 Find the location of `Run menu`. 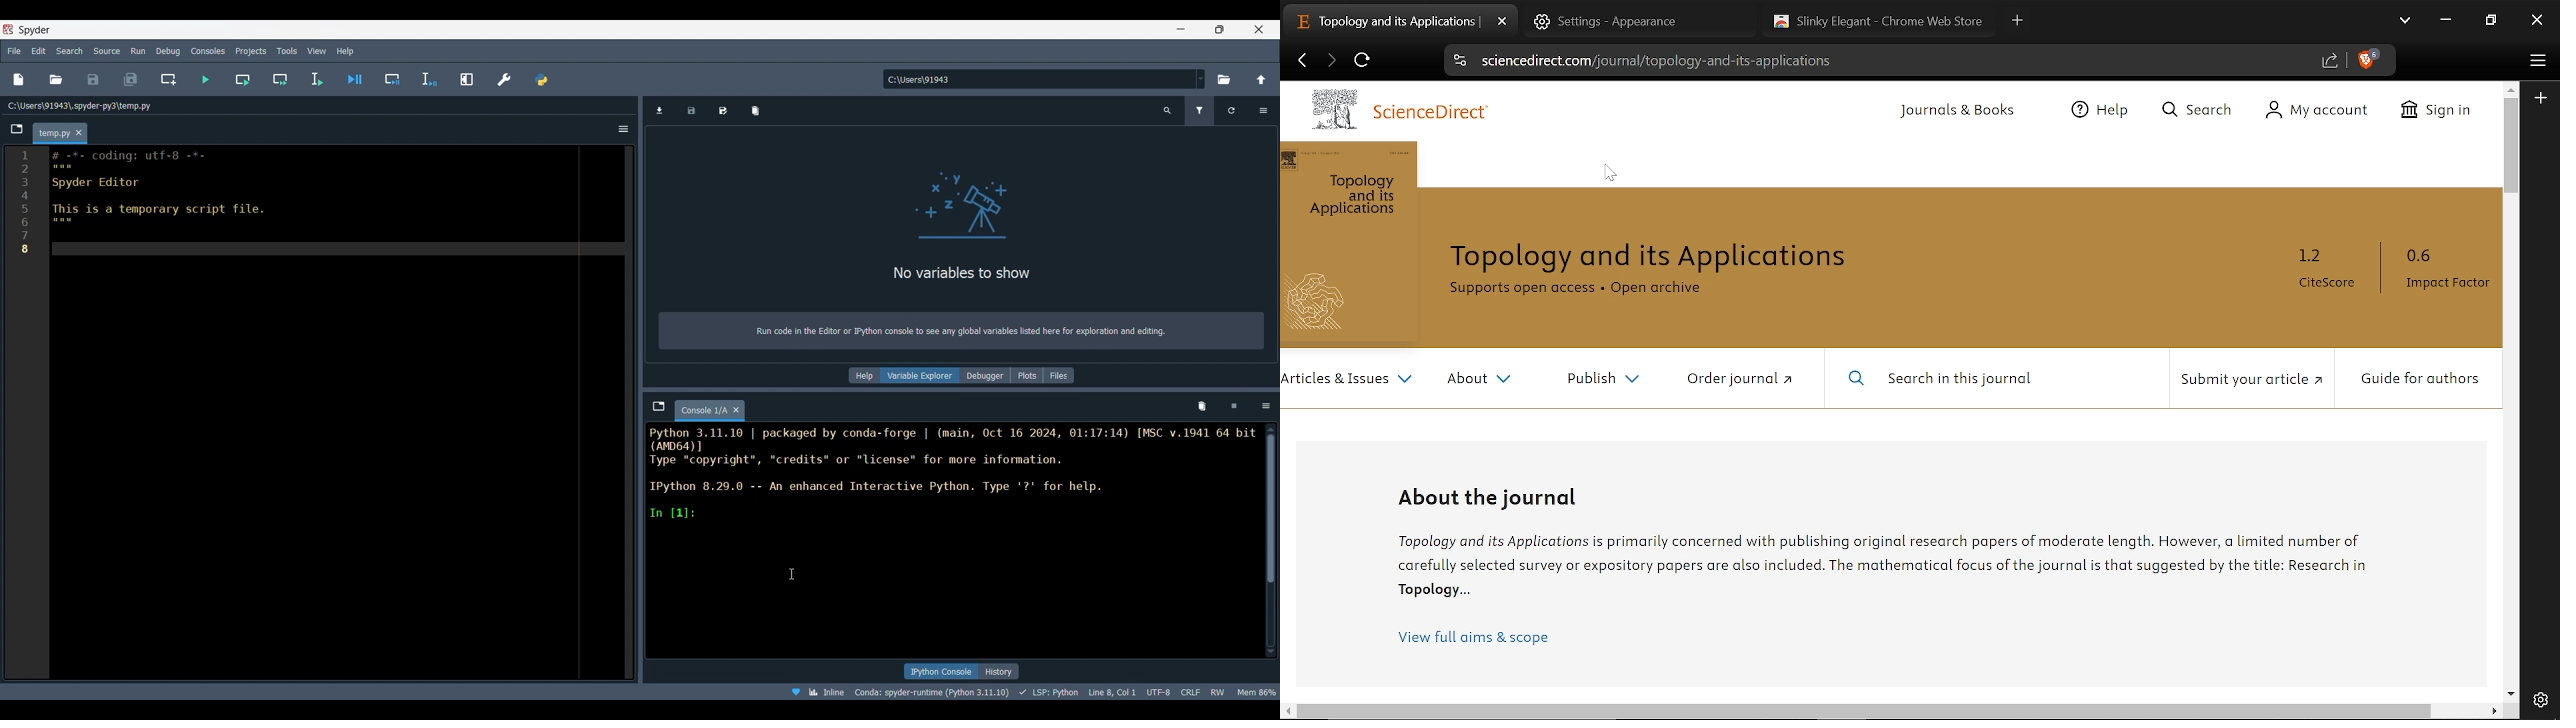

Run menu is located at coordinates (138, 49).